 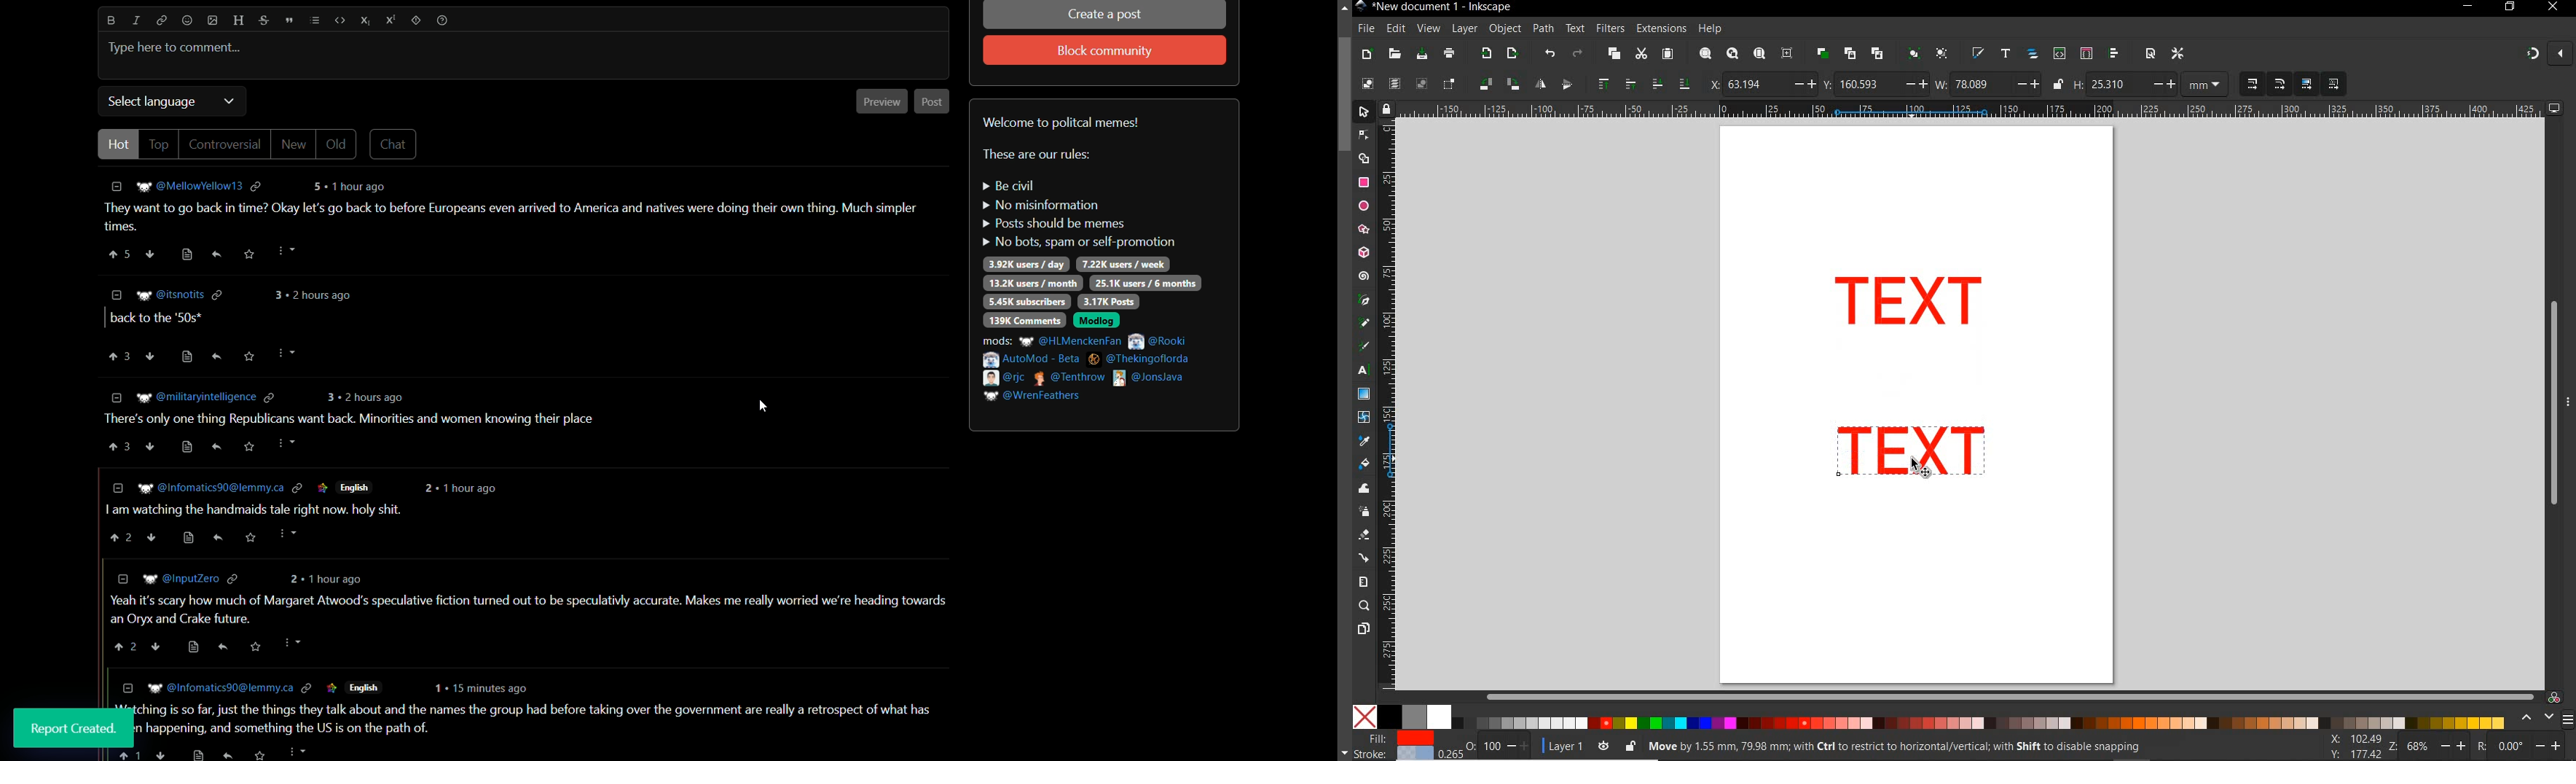 What do you see at coordinates (155, 319) in the screenshot?
I see `comment-2` at bounding box center [155, 319].